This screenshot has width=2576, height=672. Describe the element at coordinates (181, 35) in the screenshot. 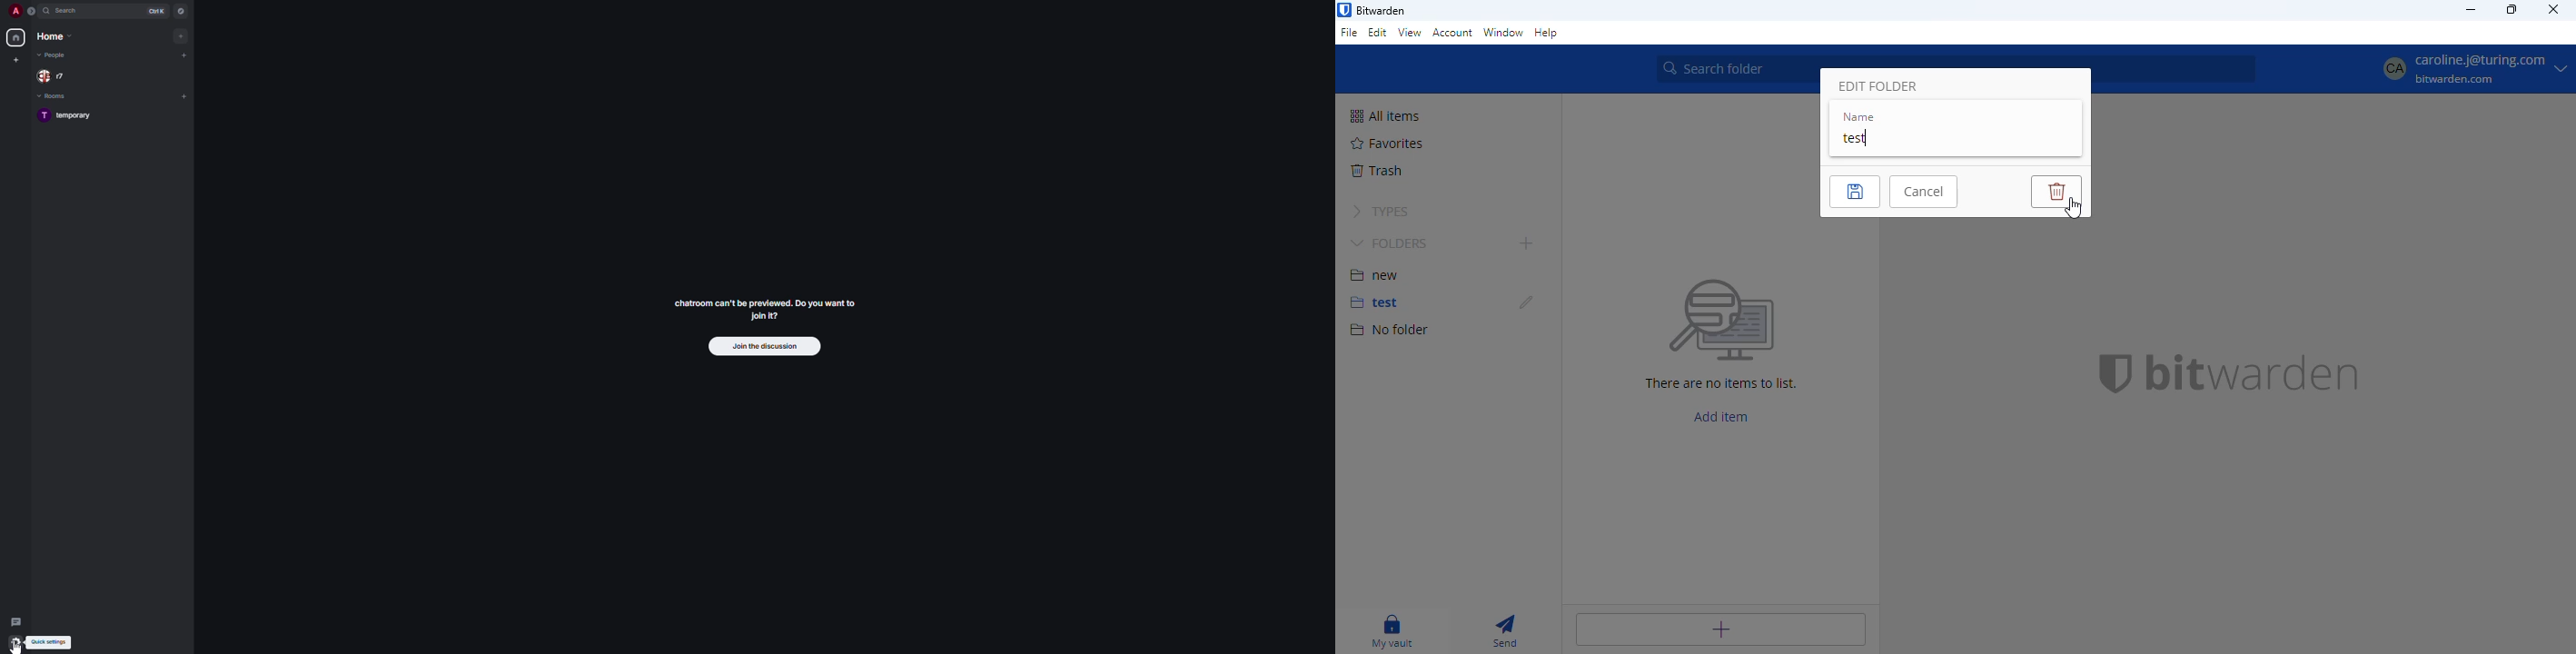

I see `add` at that location.